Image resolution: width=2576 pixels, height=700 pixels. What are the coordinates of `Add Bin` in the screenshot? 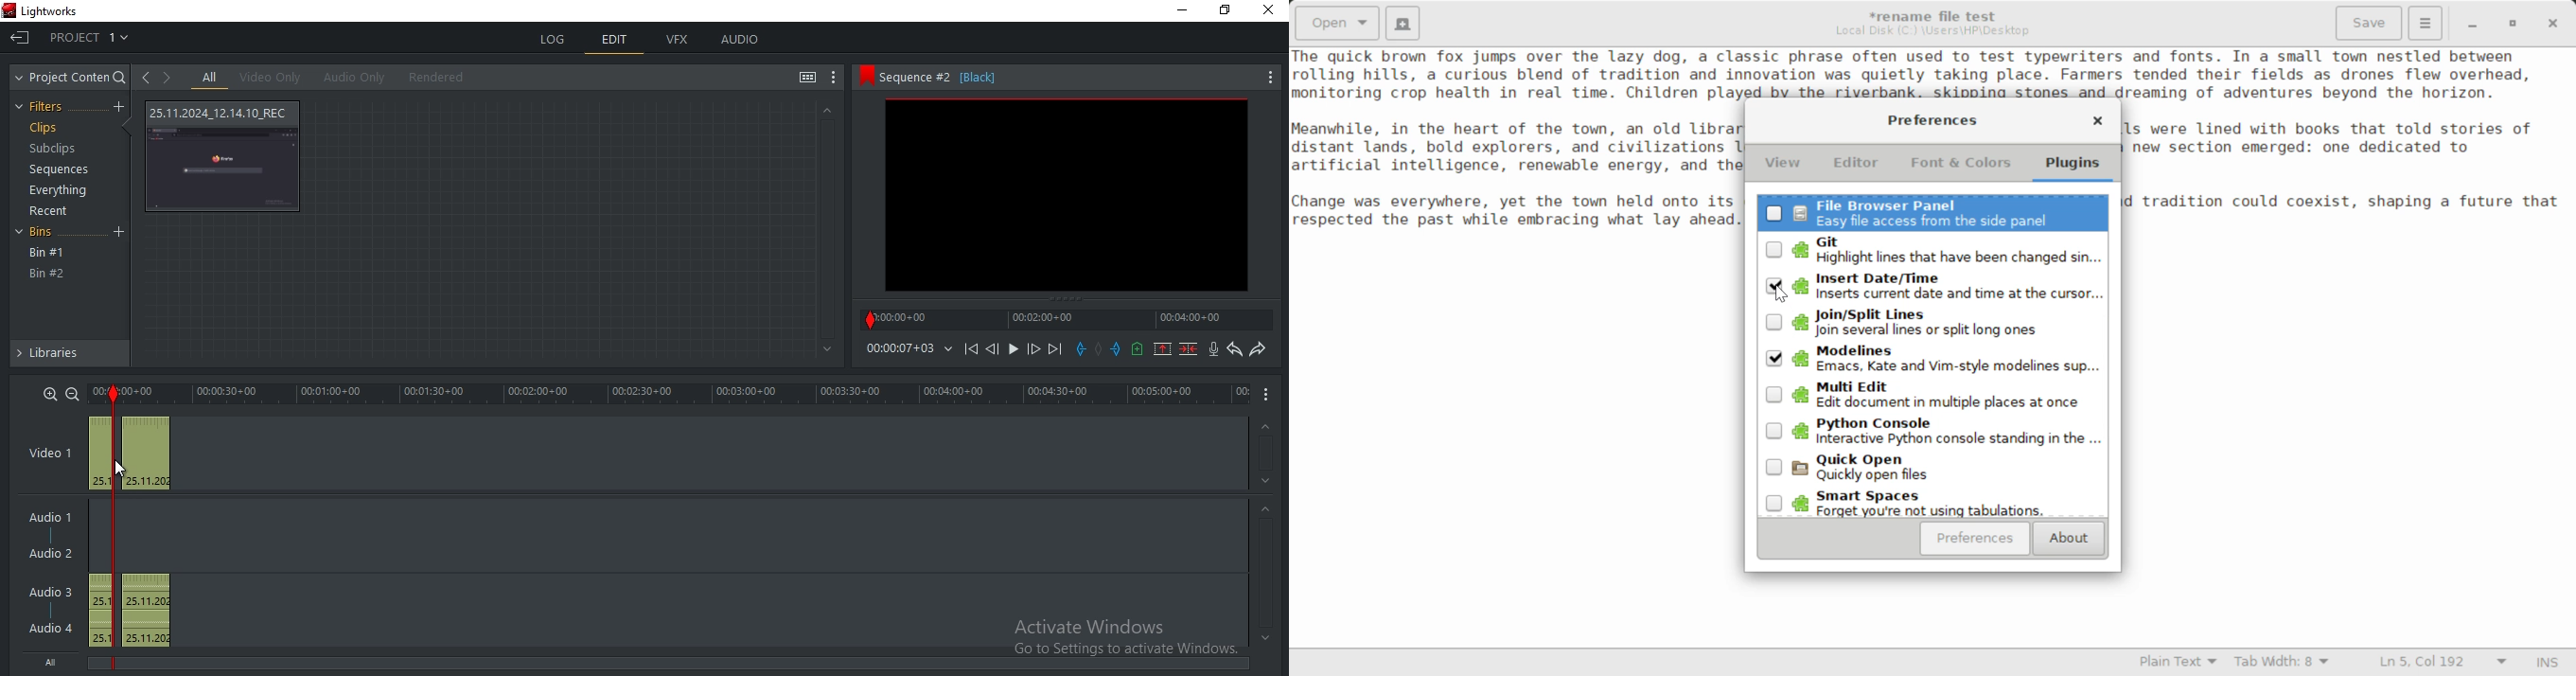 It's located at (121, 233).